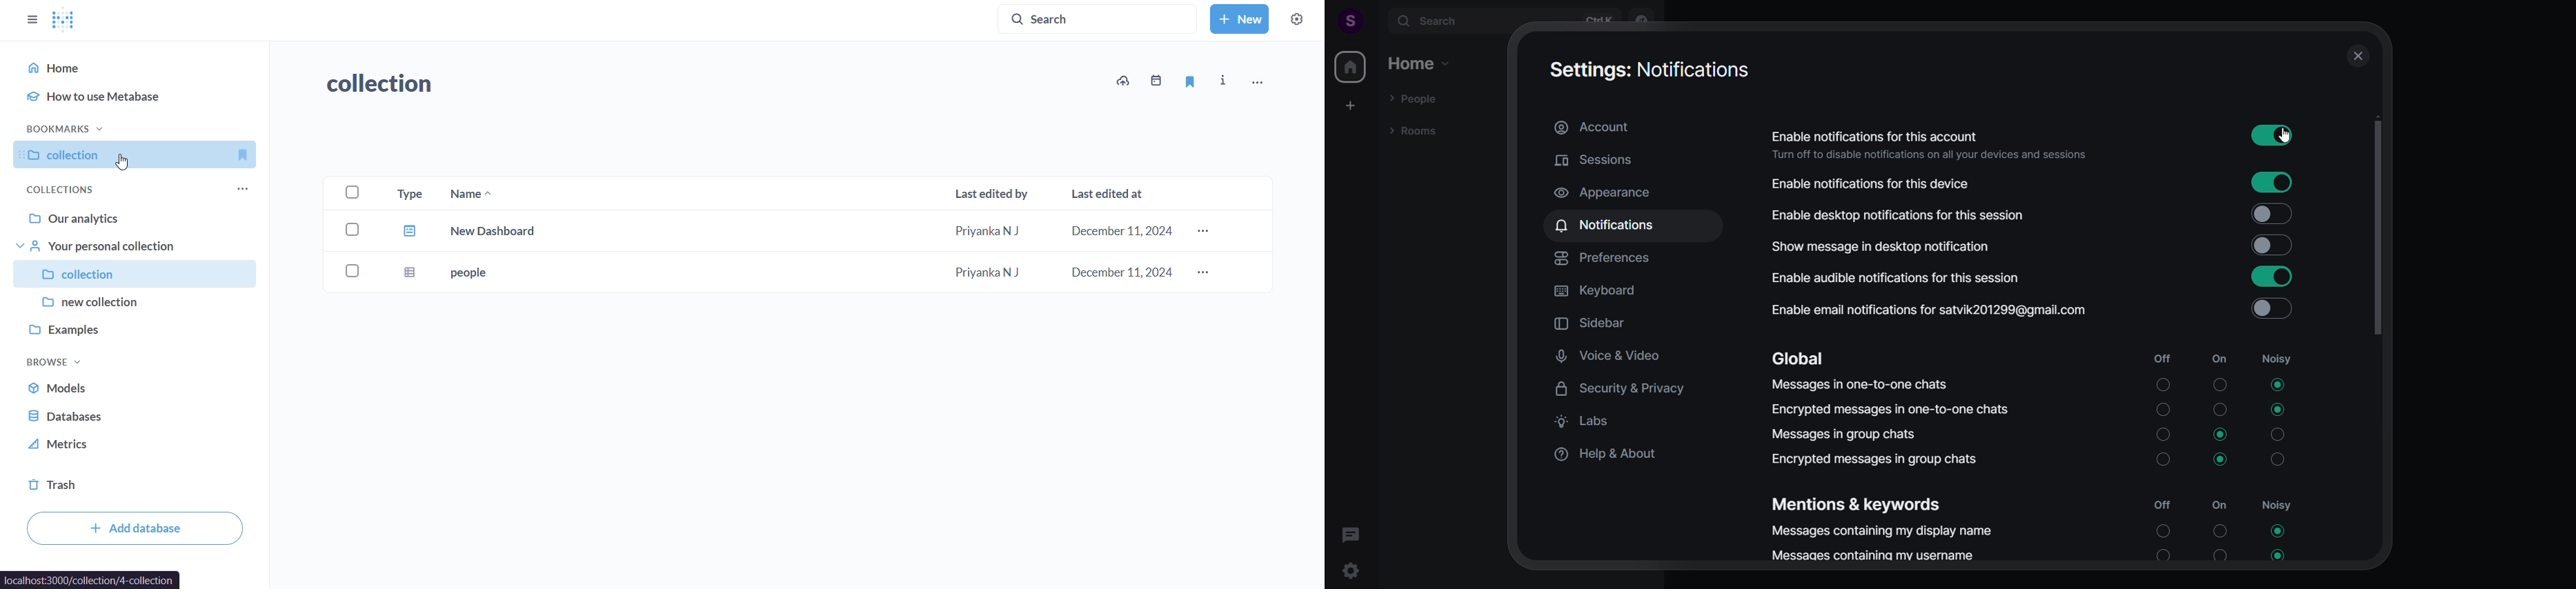  Describe the element at coordinates (2164, 358) in the screenshot. I see `off` at that location.